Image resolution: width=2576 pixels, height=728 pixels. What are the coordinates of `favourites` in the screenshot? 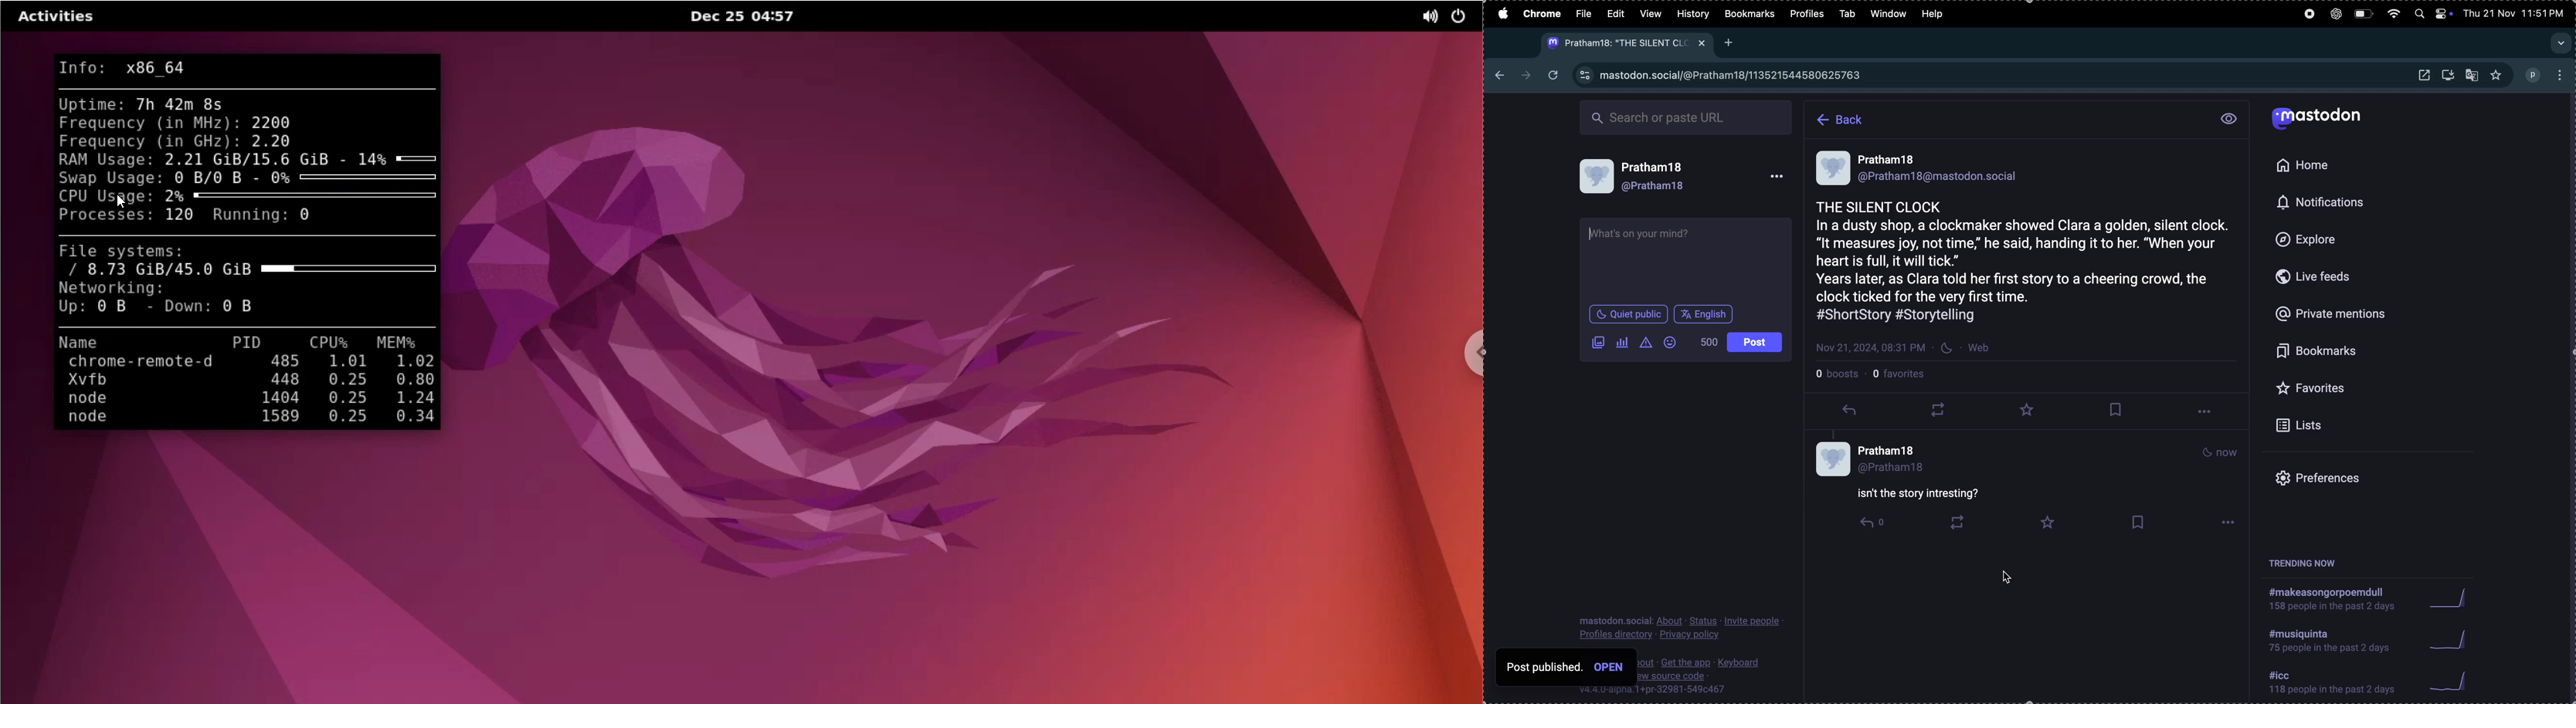 It's located at (2031, 410).